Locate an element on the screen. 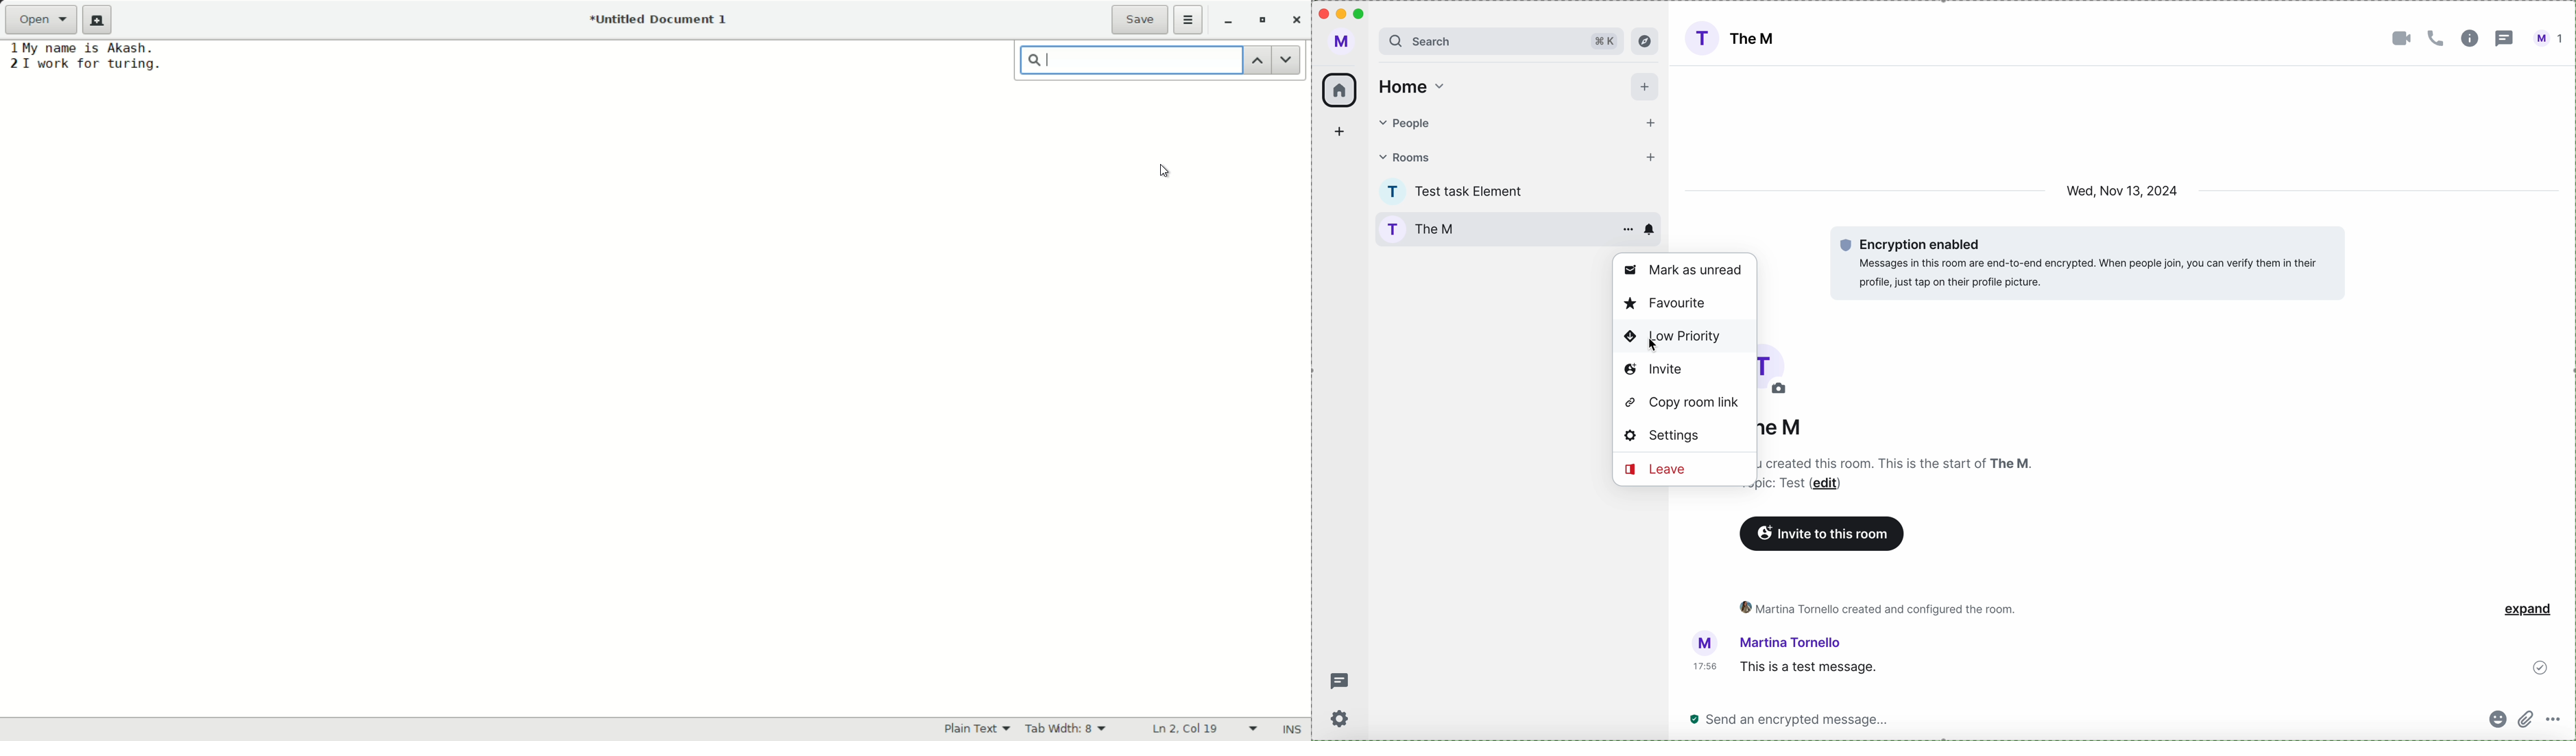  add is located at coordinates (1646, 88).